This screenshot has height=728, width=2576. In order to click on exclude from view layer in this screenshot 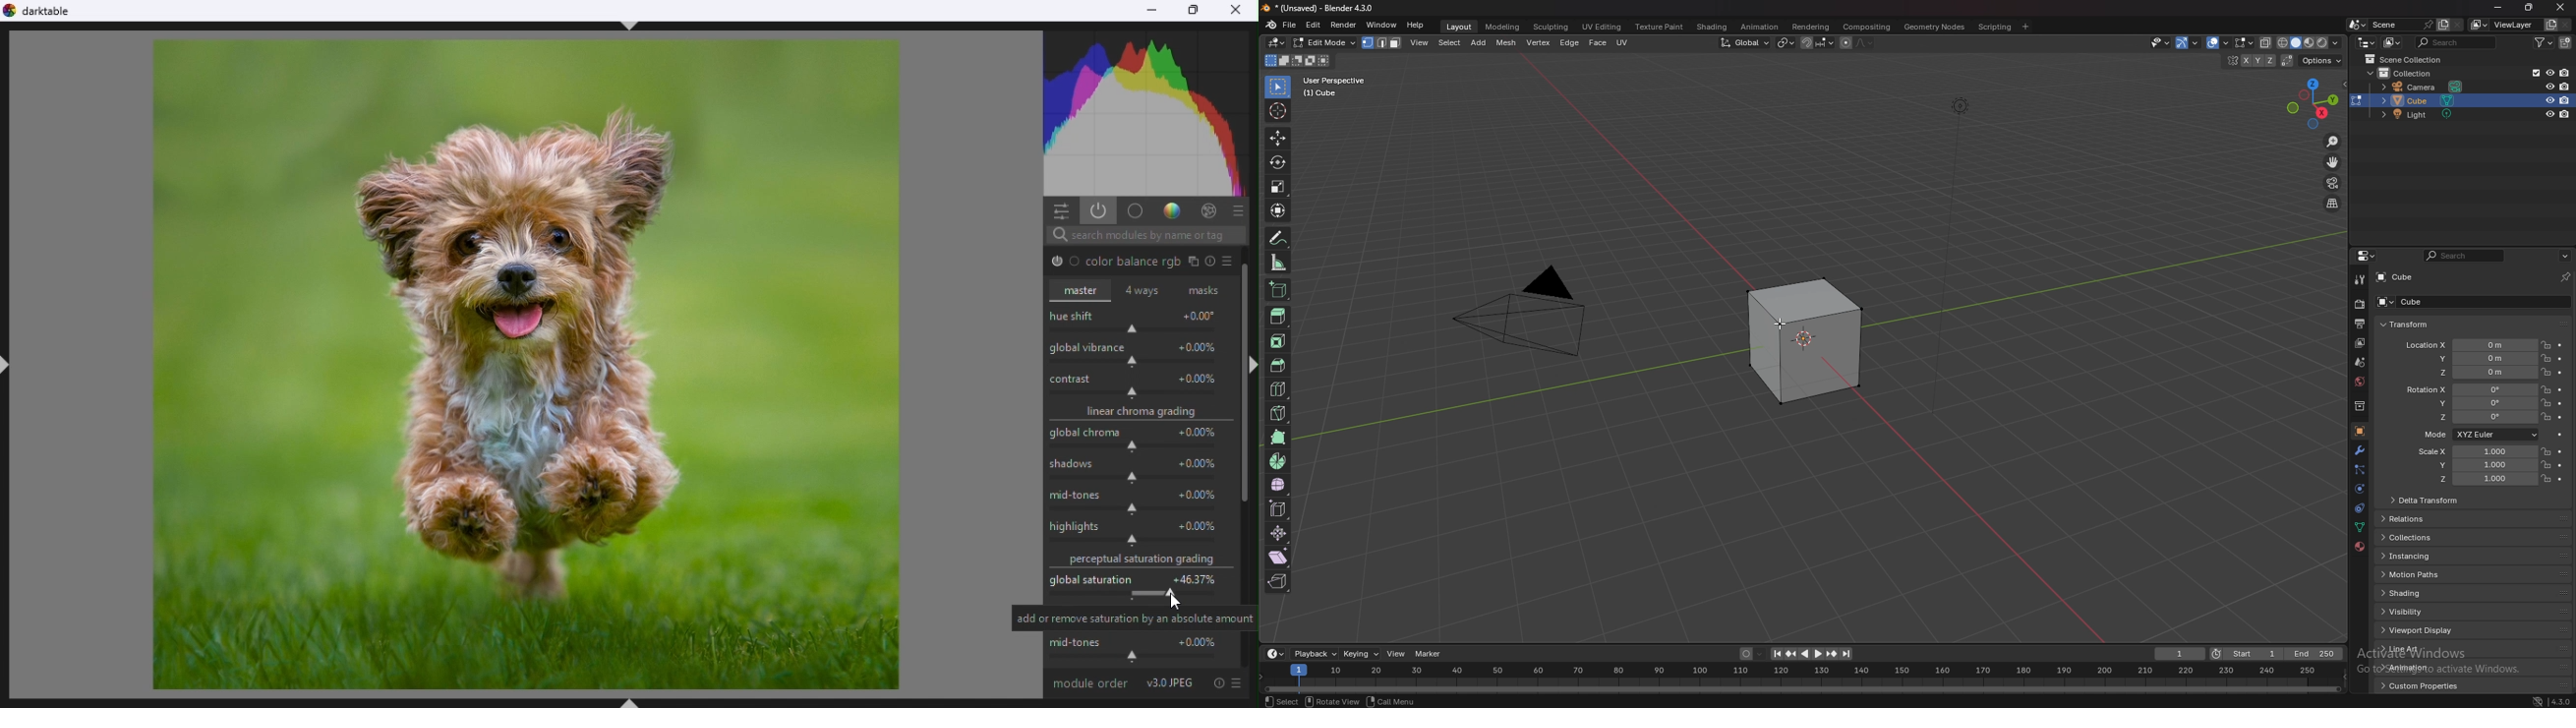, I will do `click(2535, 73)`.